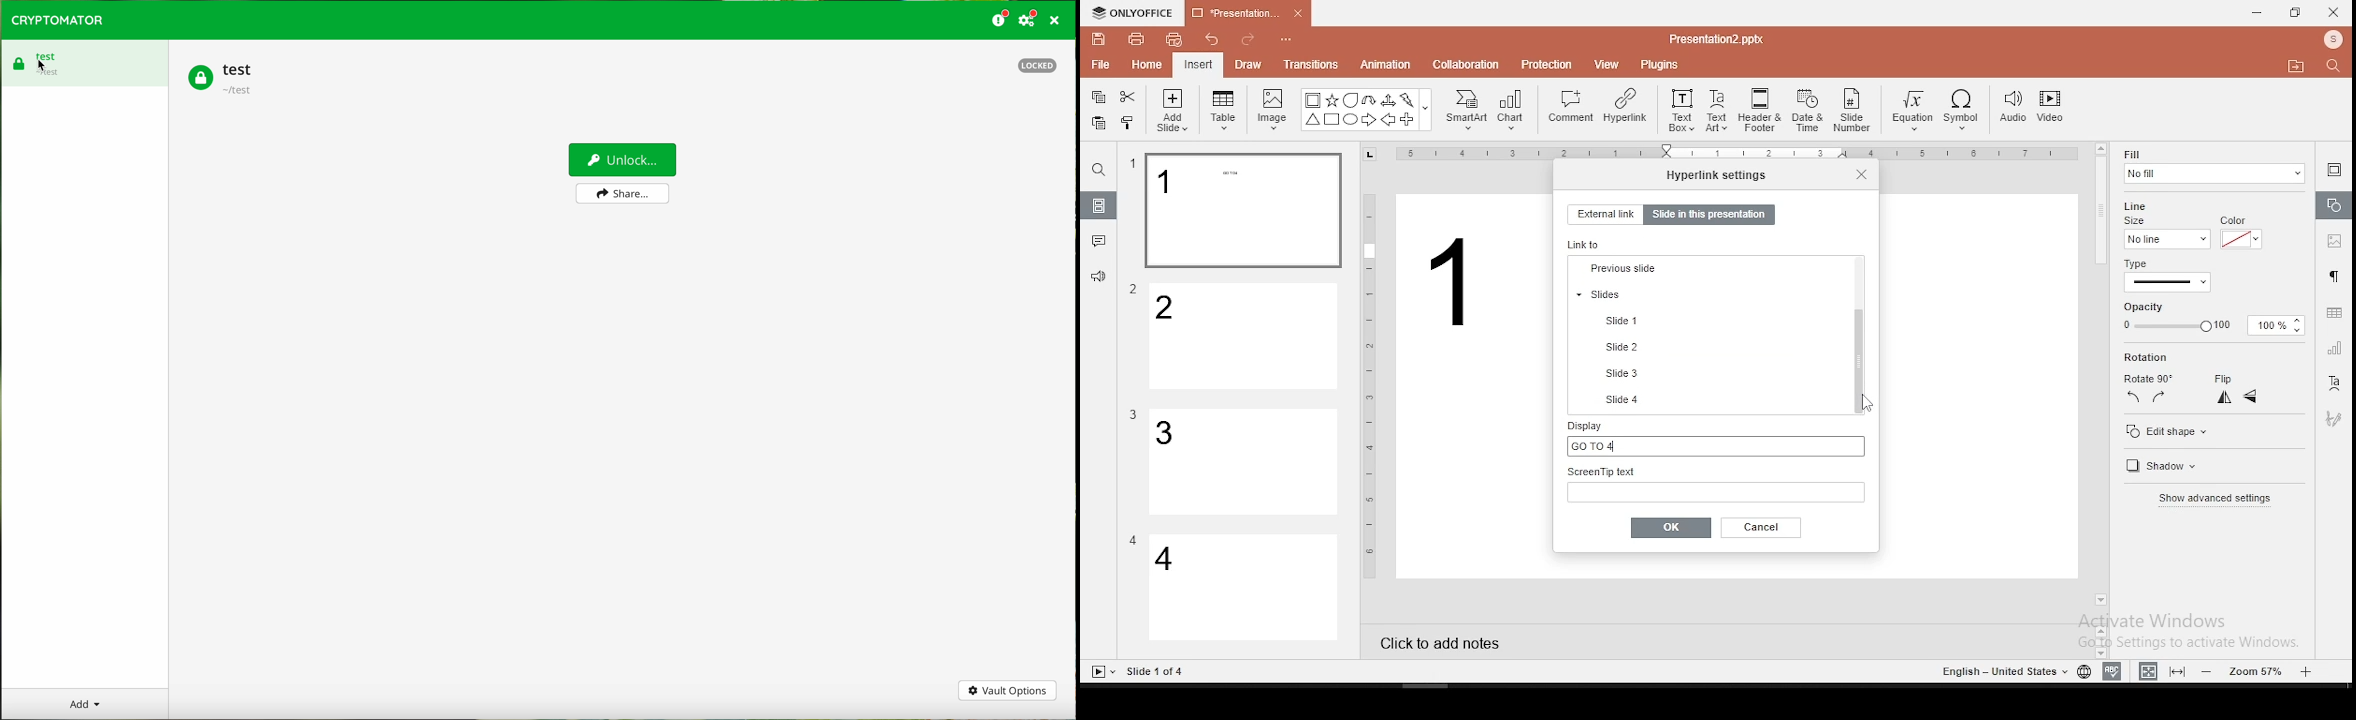 This screenshot has height=728, width=2380. What do you see at coordinates (1717, 109) in the screenshot?
I see `text art` at bounding box center [1717, 109].